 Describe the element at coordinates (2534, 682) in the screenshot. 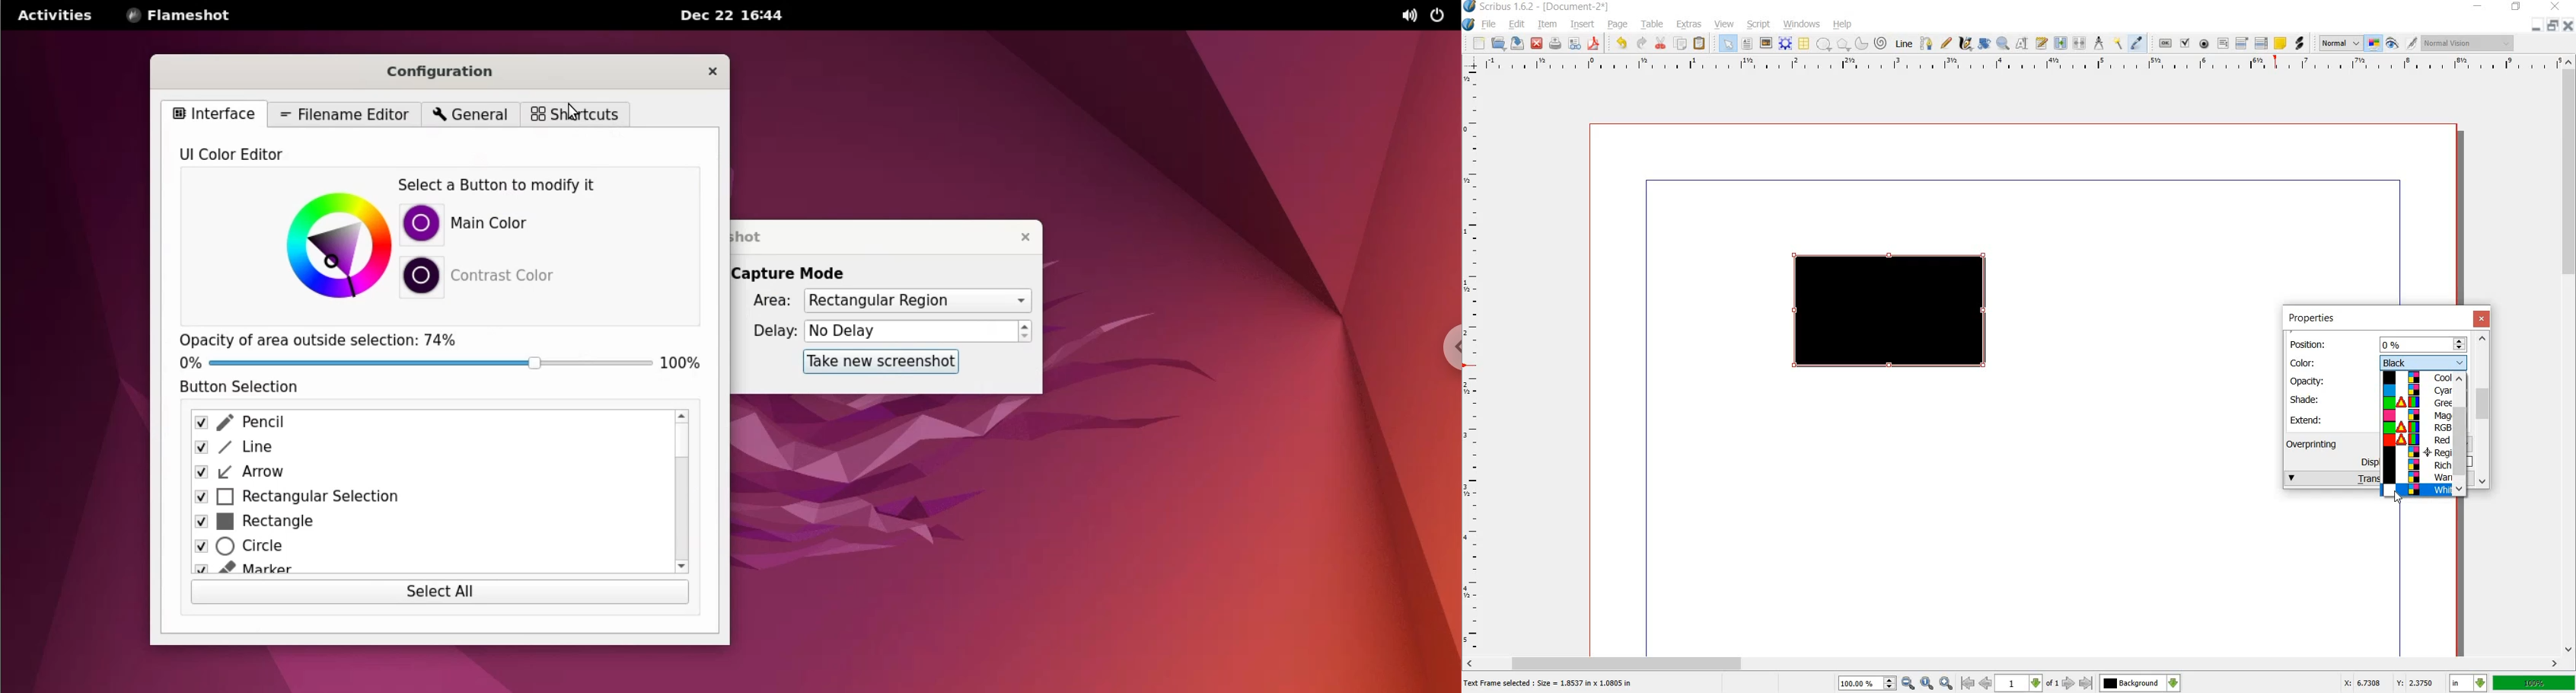

I see `100%` at that location.